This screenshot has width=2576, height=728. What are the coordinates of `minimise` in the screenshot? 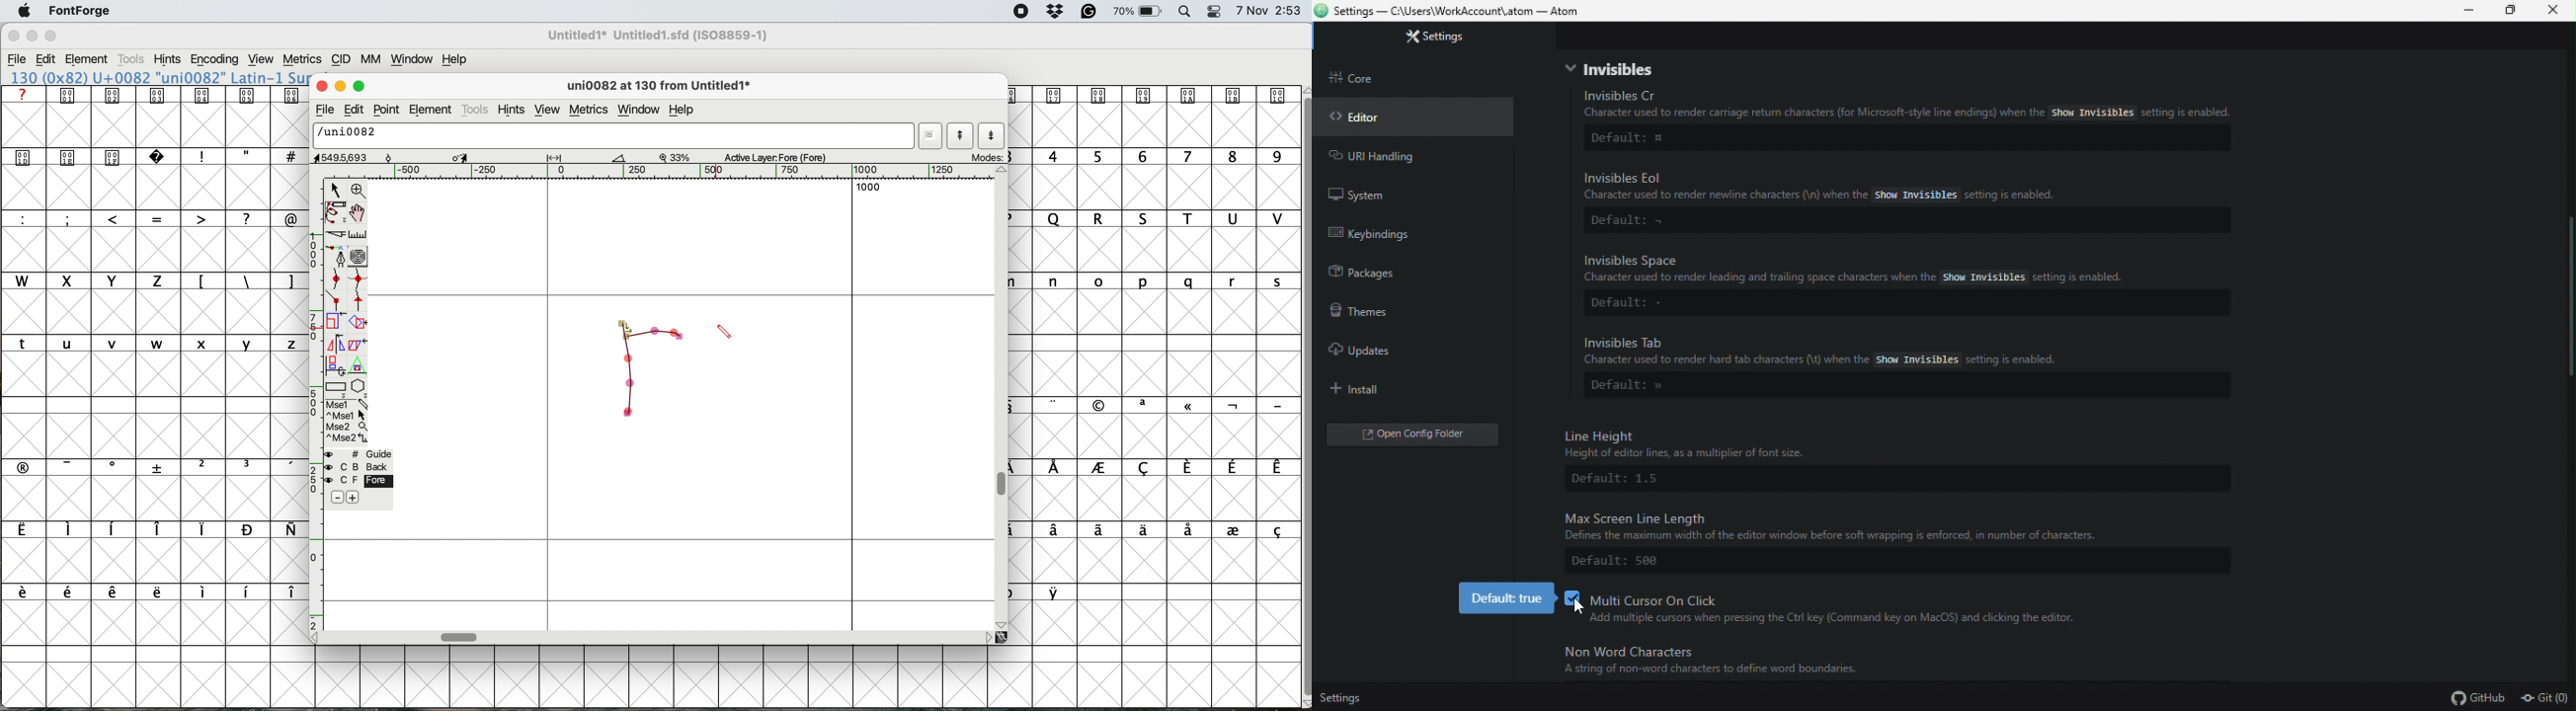 It's located at (29, 38).